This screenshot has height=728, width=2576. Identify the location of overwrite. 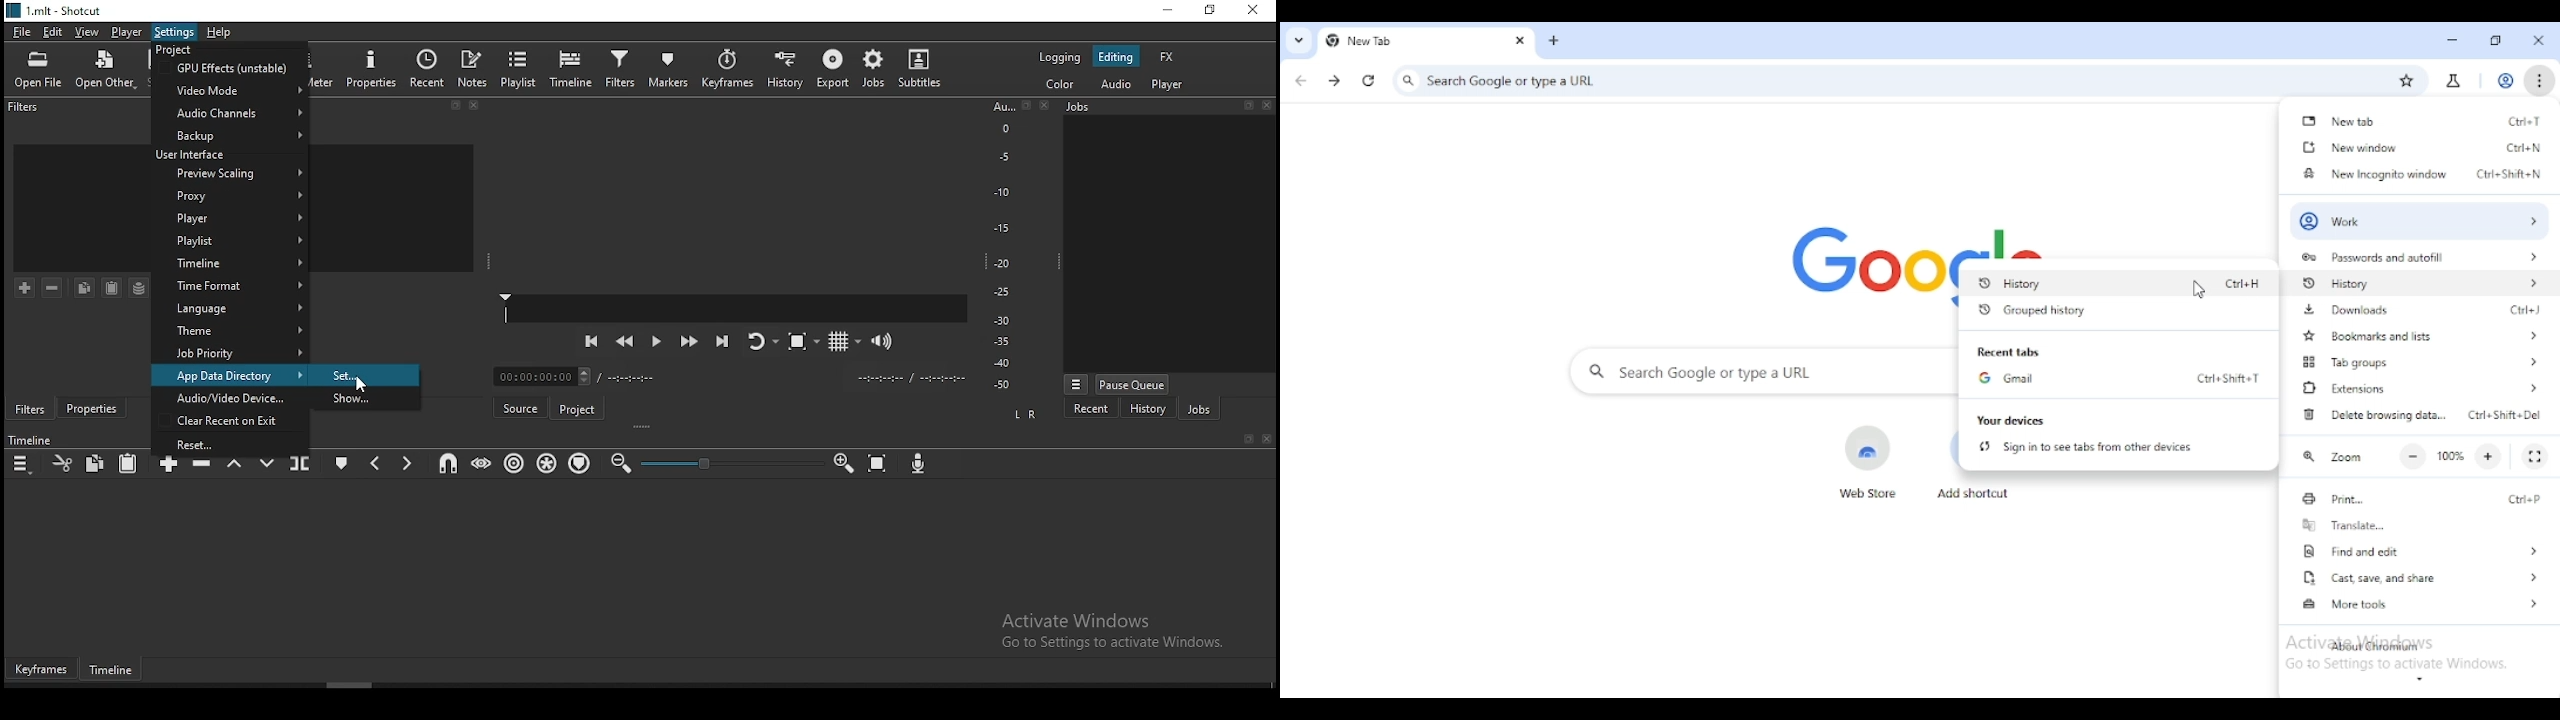
(265, 461).